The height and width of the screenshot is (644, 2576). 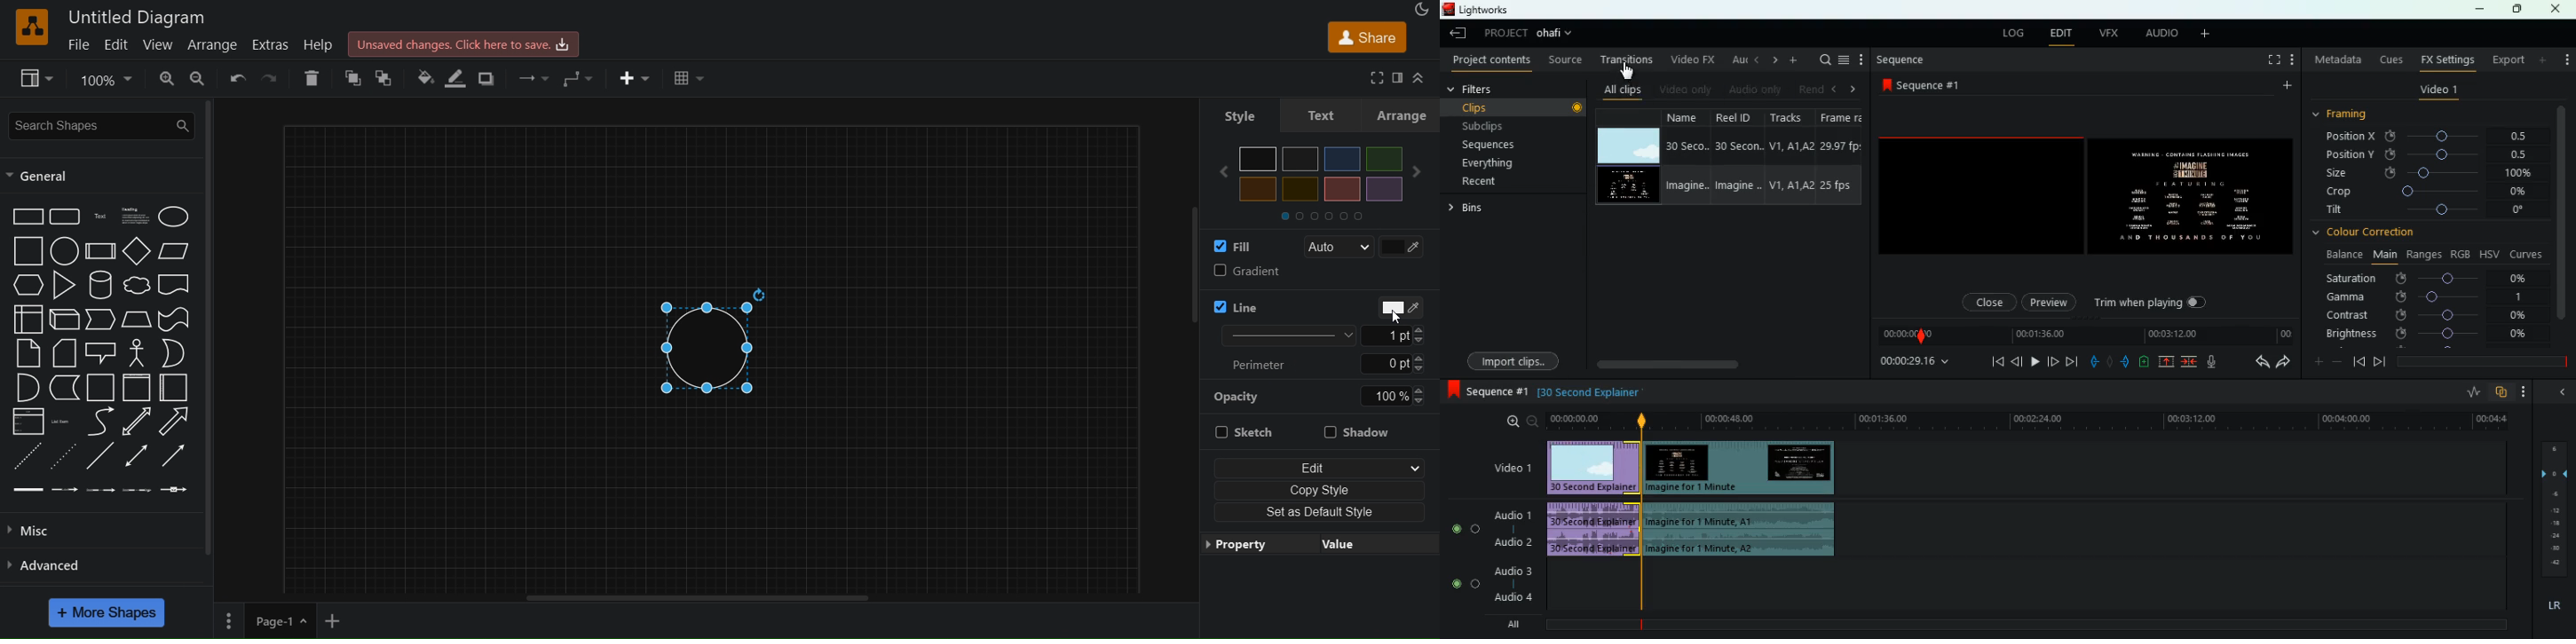 What do you see at coordinates (1741, 158) in the screenshot?
I see `reel id` at bounding box center [1741, 158].